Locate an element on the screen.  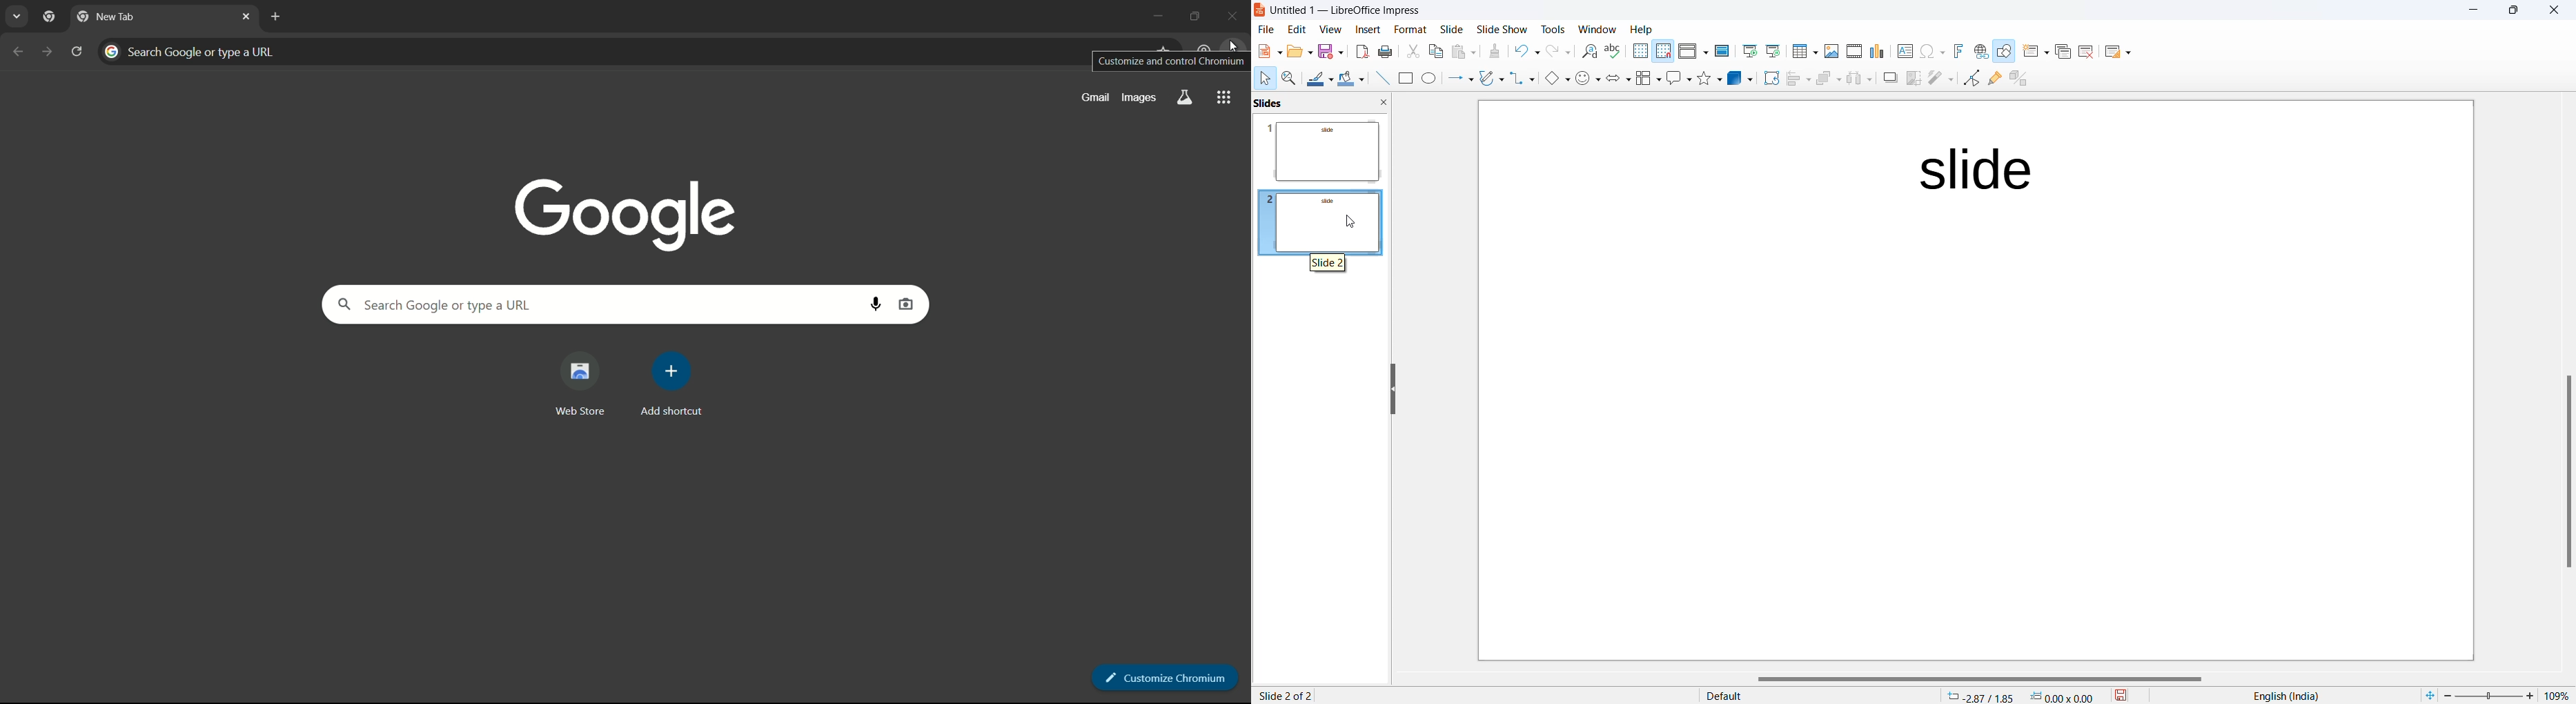
Save option is located at coordinates (1330, 52).